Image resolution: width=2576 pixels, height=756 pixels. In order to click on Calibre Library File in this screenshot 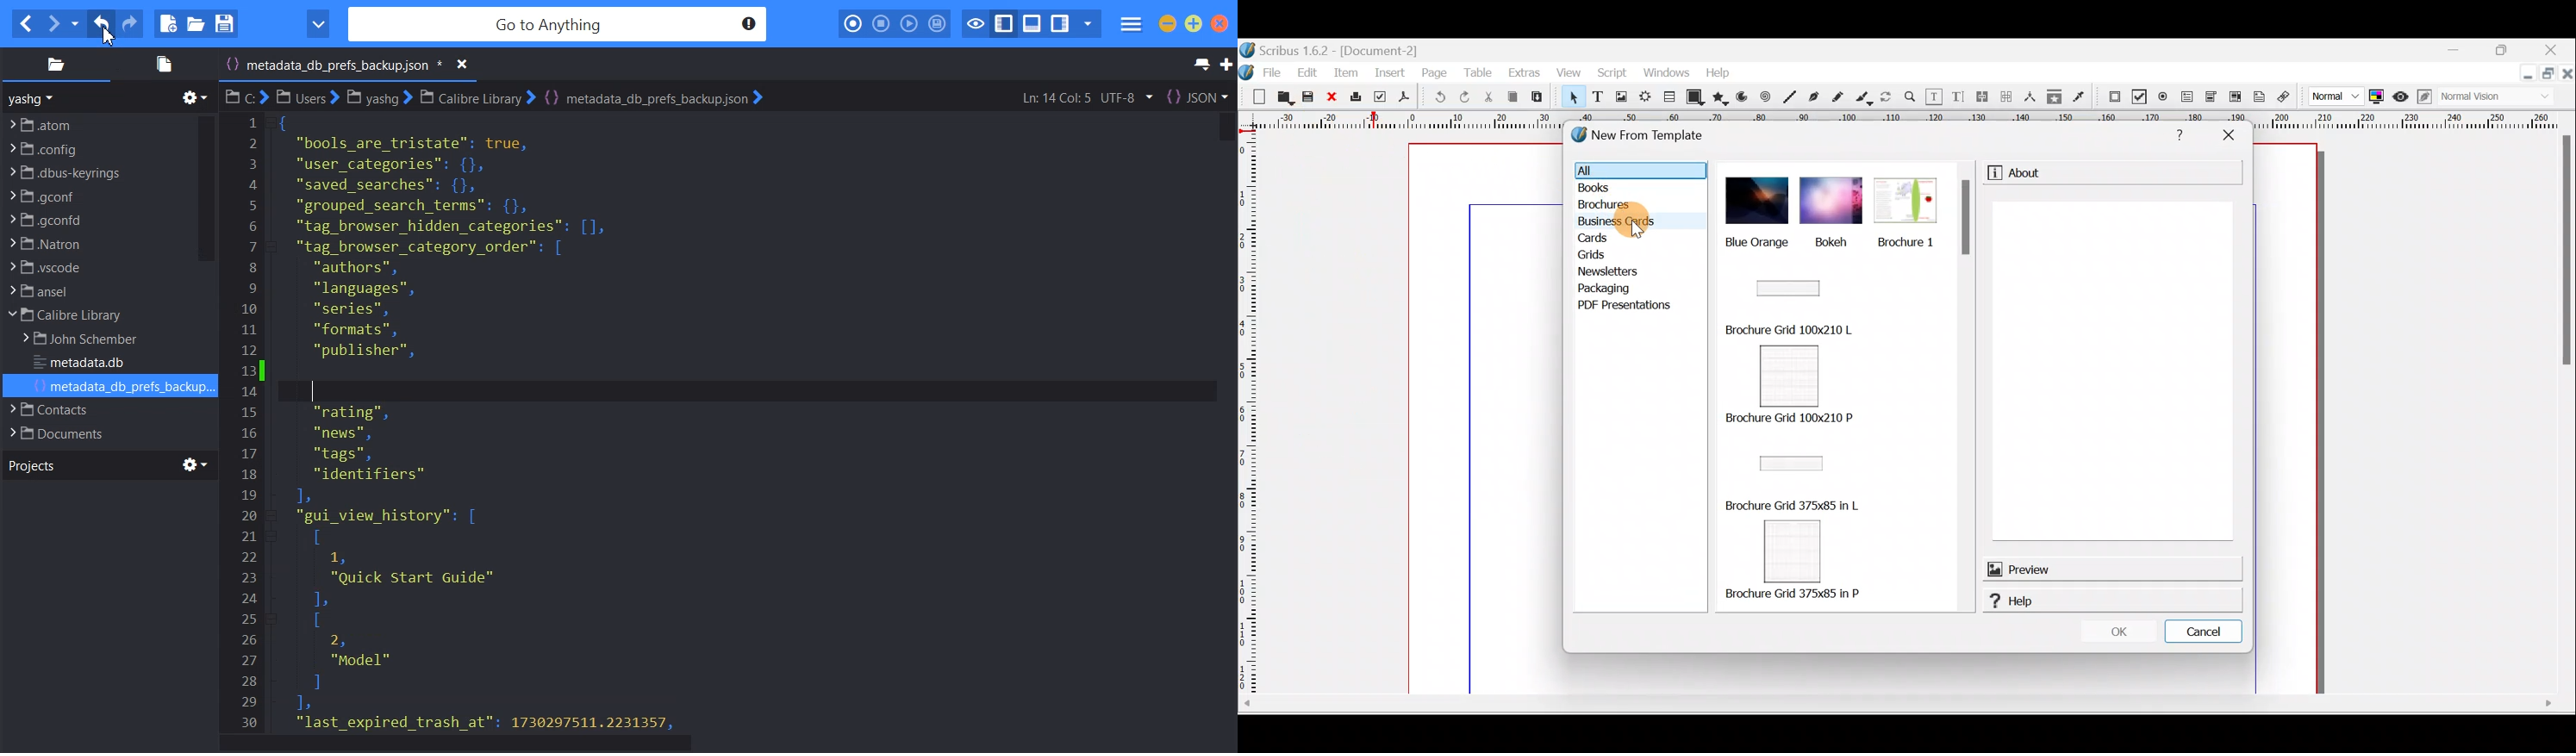, I will do `click(476, 96)`.